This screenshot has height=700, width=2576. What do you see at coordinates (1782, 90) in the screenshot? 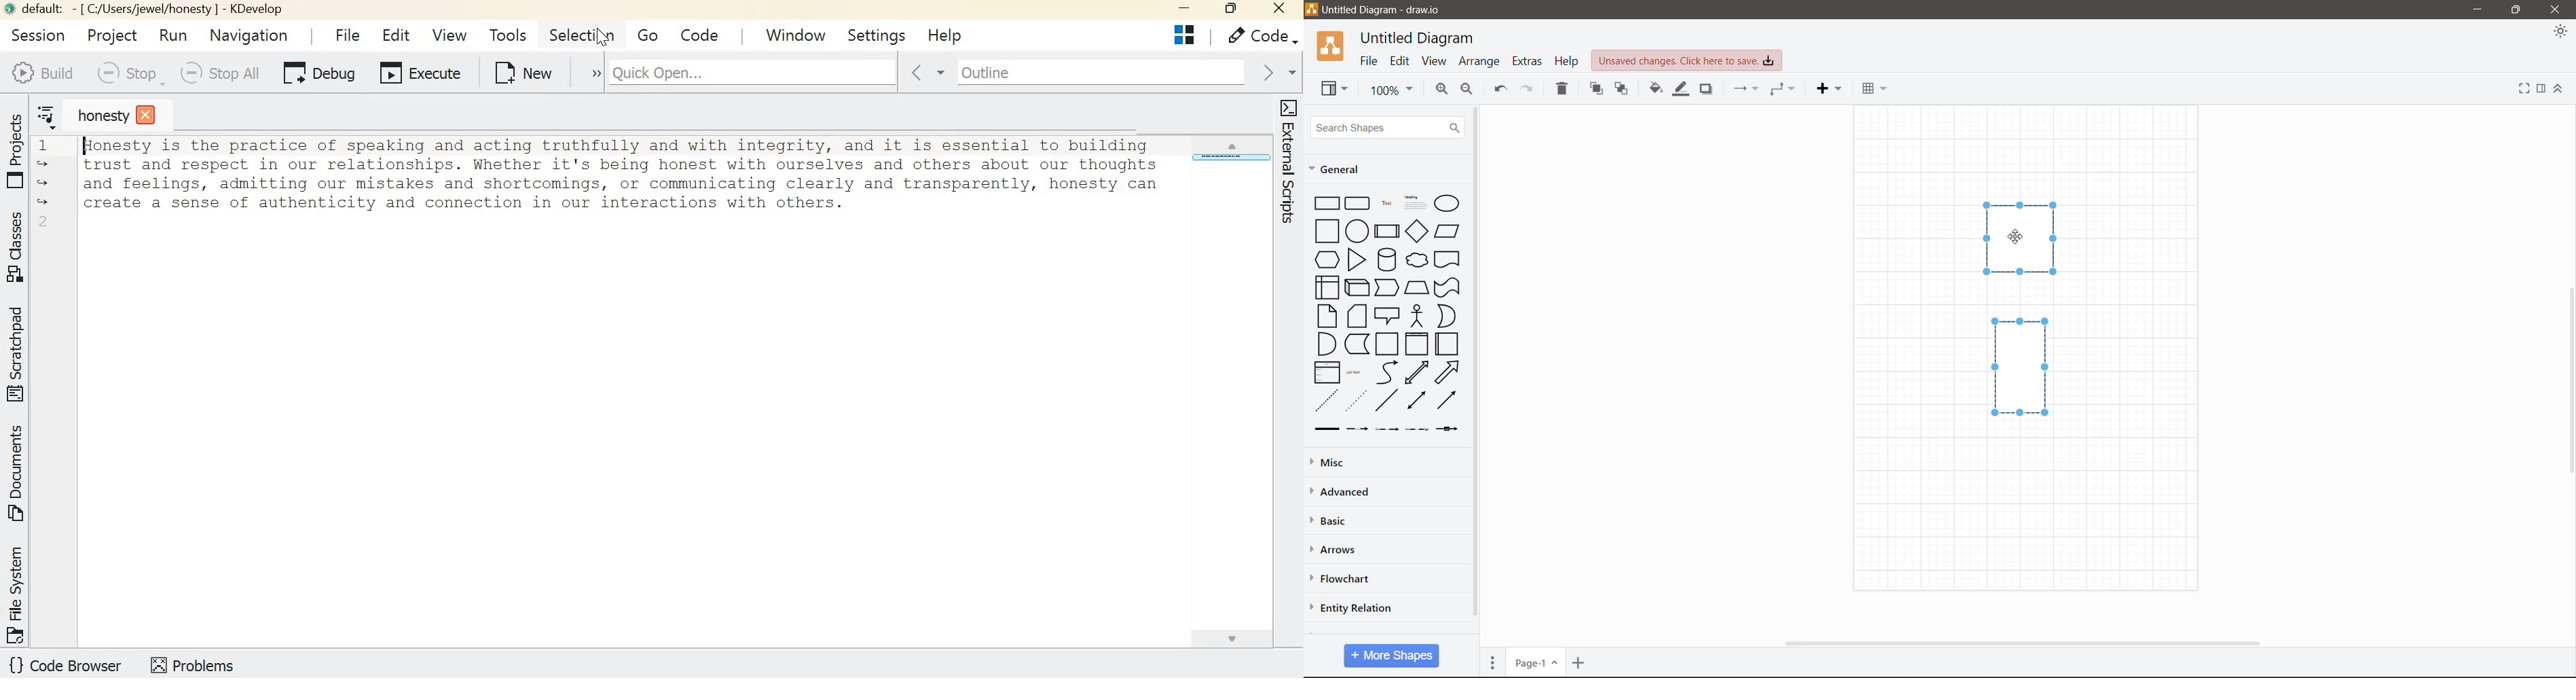
I see `Waypoints` at bounding box center [1782, 90].